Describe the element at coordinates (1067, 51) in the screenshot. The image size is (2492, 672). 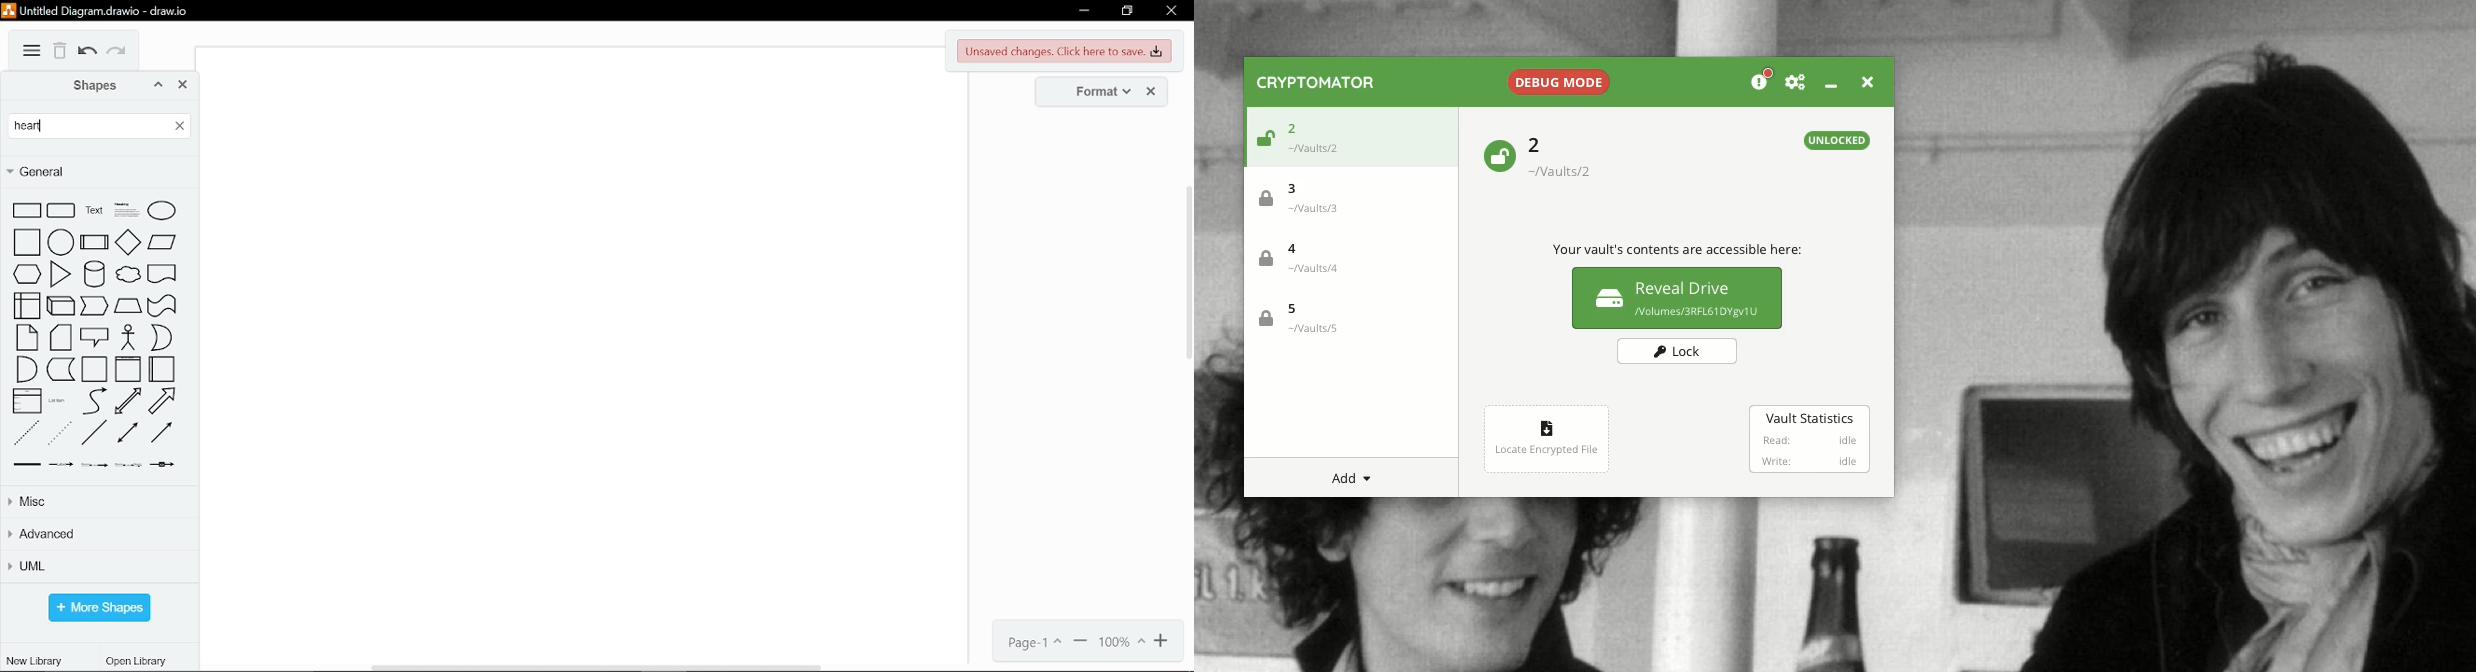
I see `unsaved changes. Click here to save changes` at that location.